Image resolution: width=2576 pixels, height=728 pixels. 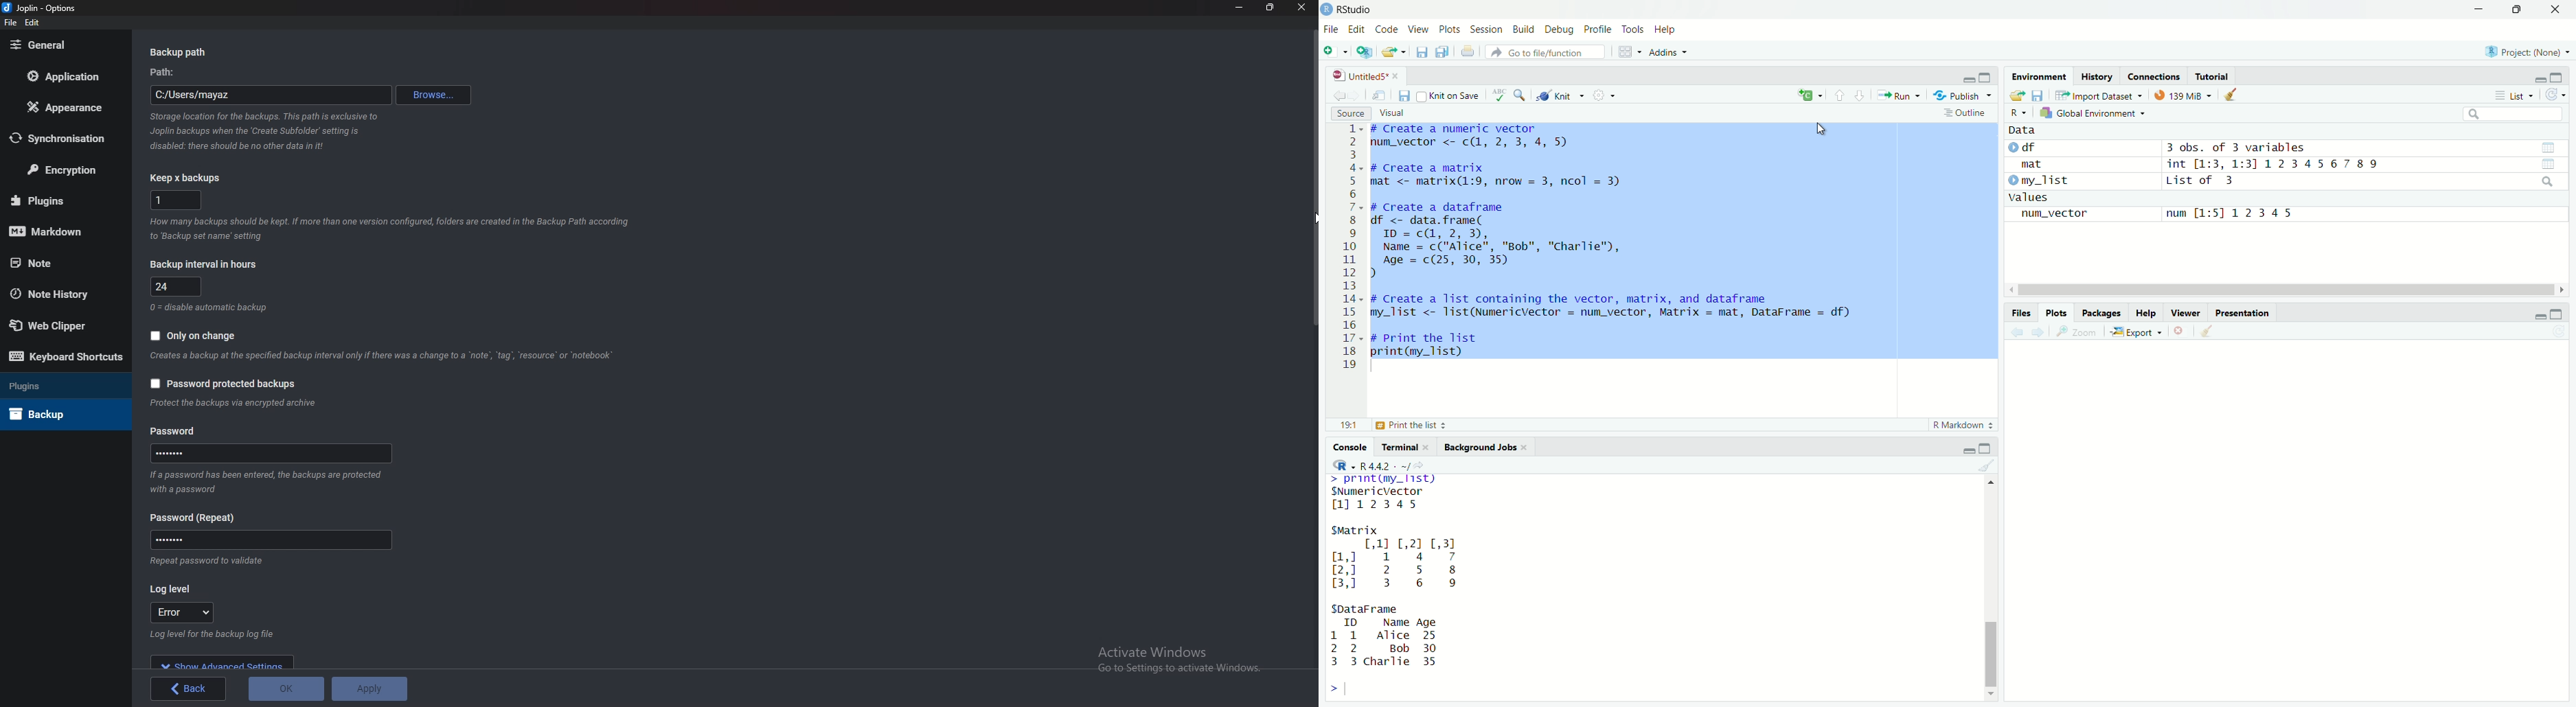 I want to click on {istory, so click(x=2098, y=77).